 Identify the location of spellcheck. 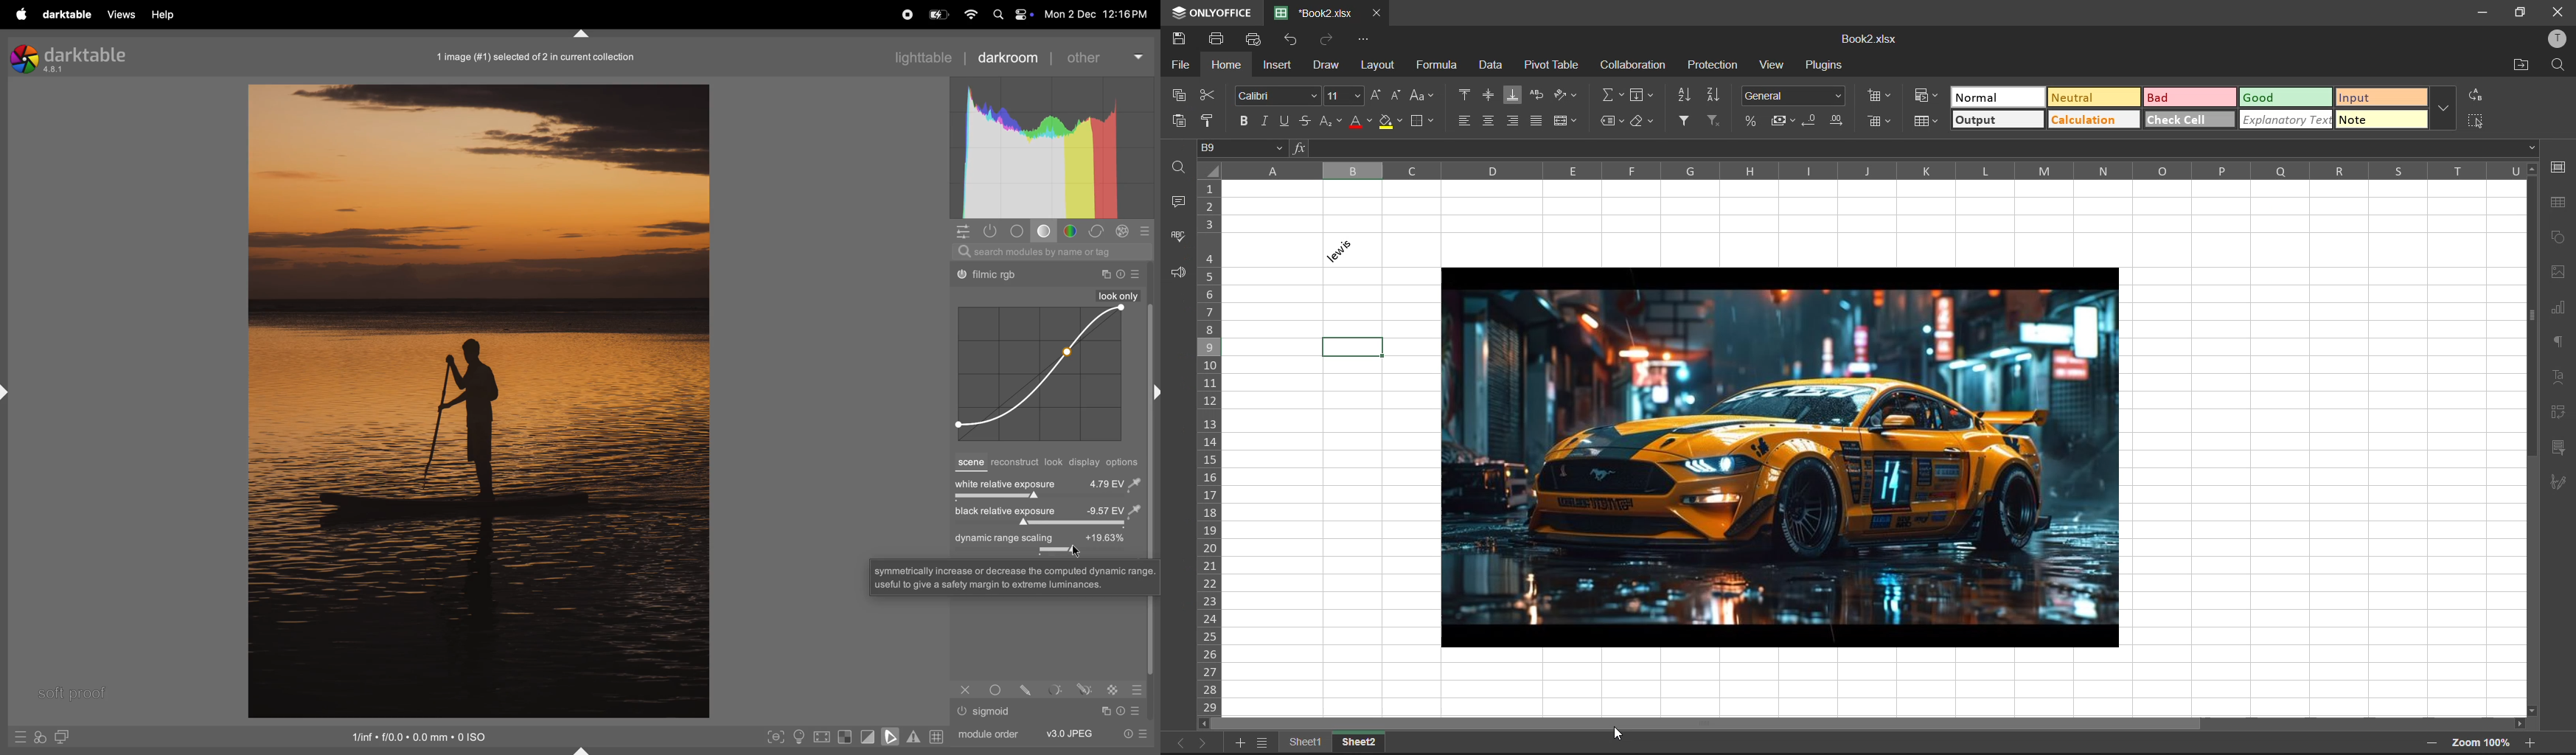
(1181, 236).